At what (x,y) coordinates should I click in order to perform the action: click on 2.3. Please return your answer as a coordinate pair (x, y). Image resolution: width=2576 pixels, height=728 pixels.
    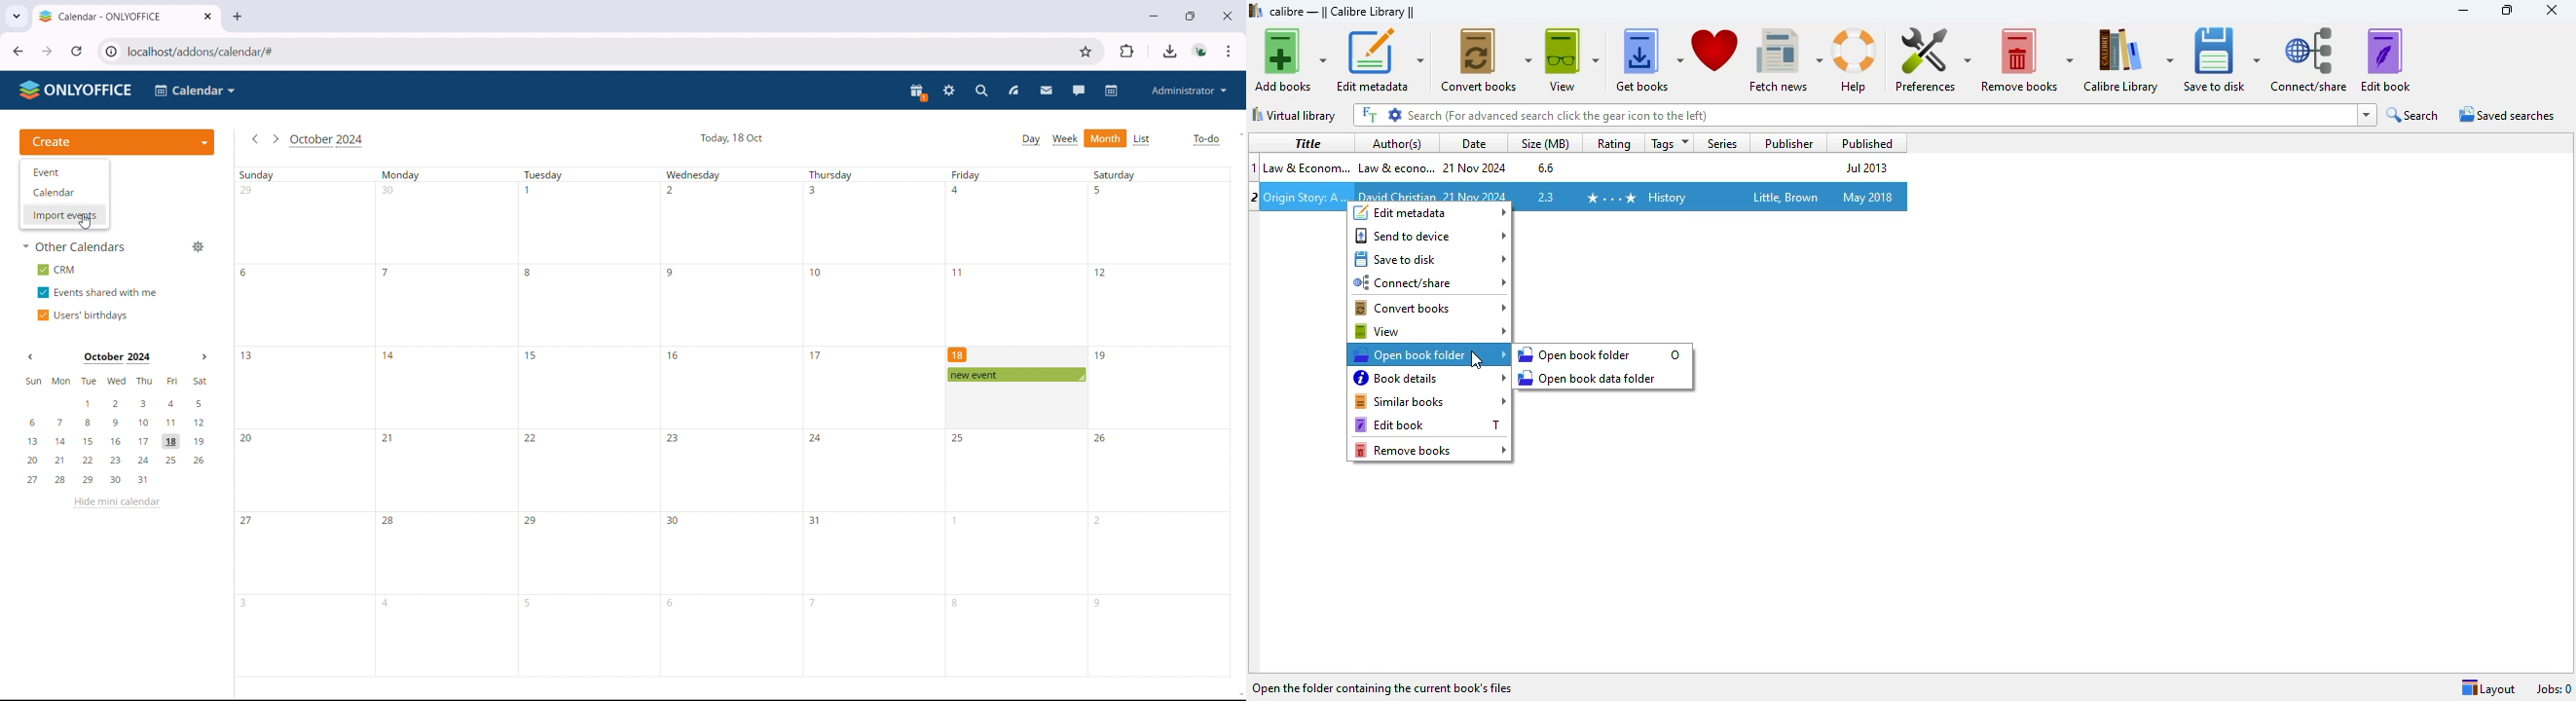
    Looking at the image, I should click on (1545, 197).